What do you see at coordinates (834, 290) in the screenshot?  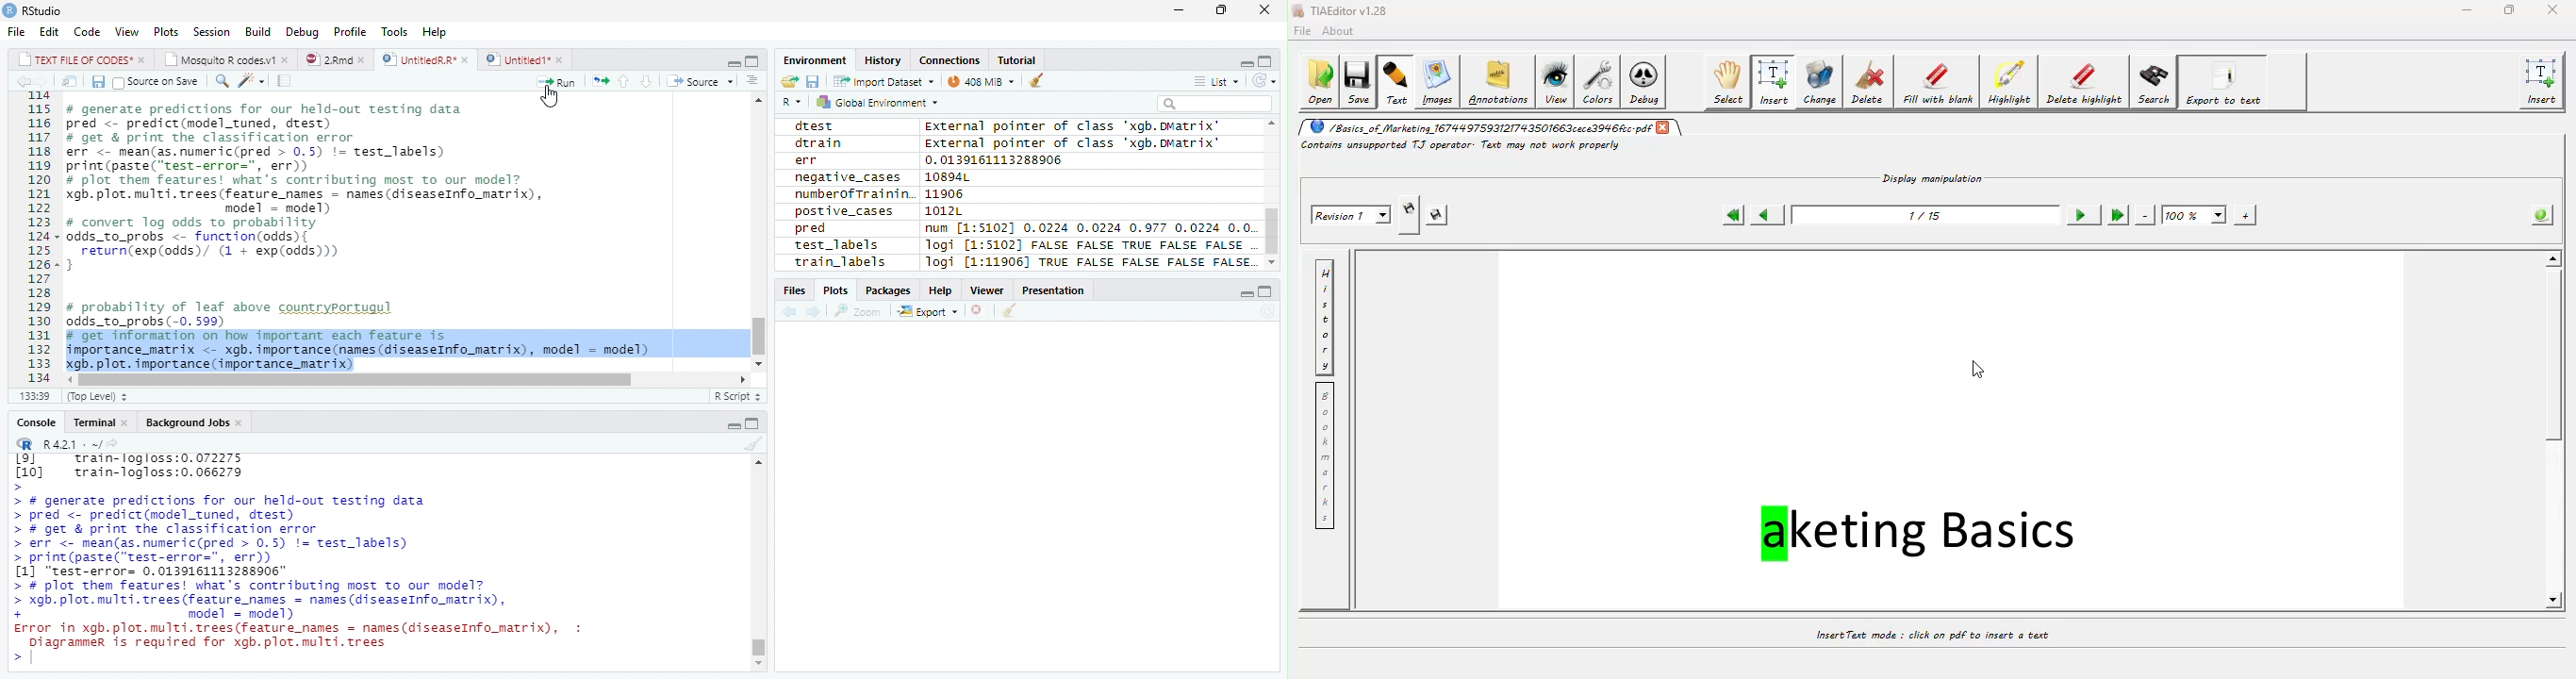 I see `Plots` at bounding box center [834, 290].